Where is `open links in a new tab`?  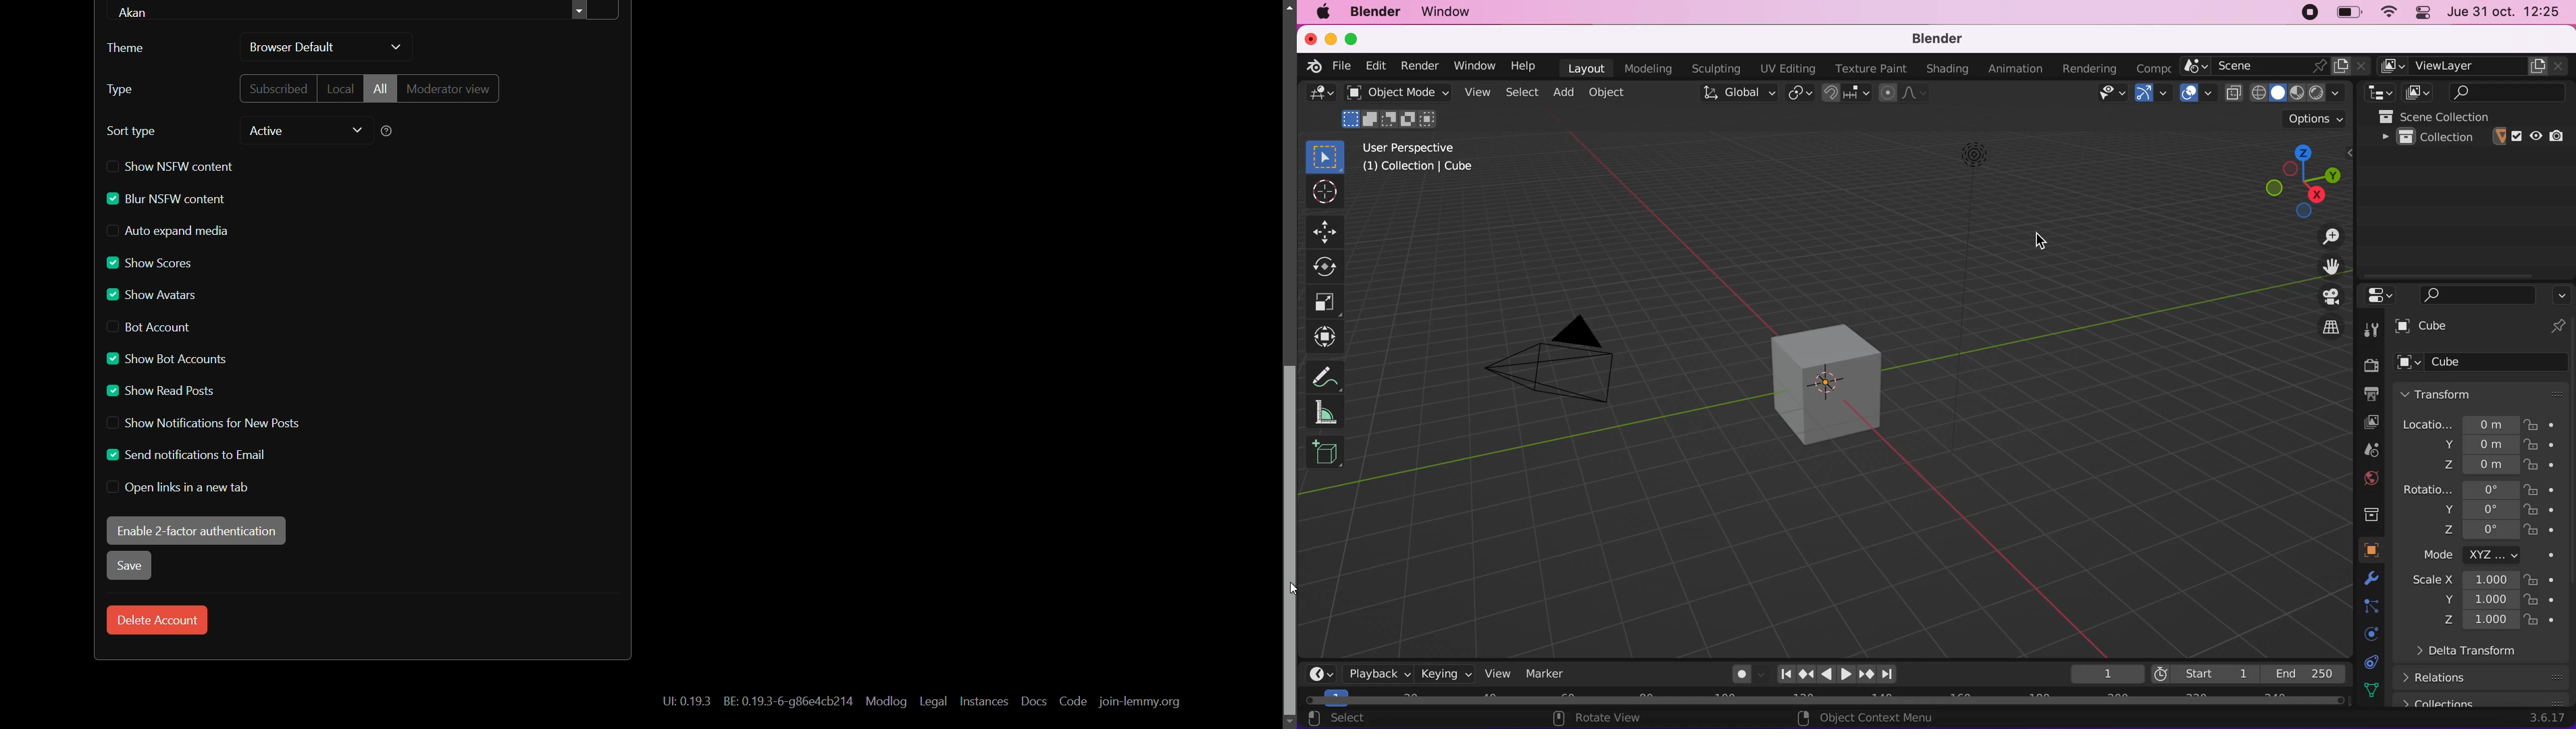
open links in a new tab is located at coordinates (180, 487).